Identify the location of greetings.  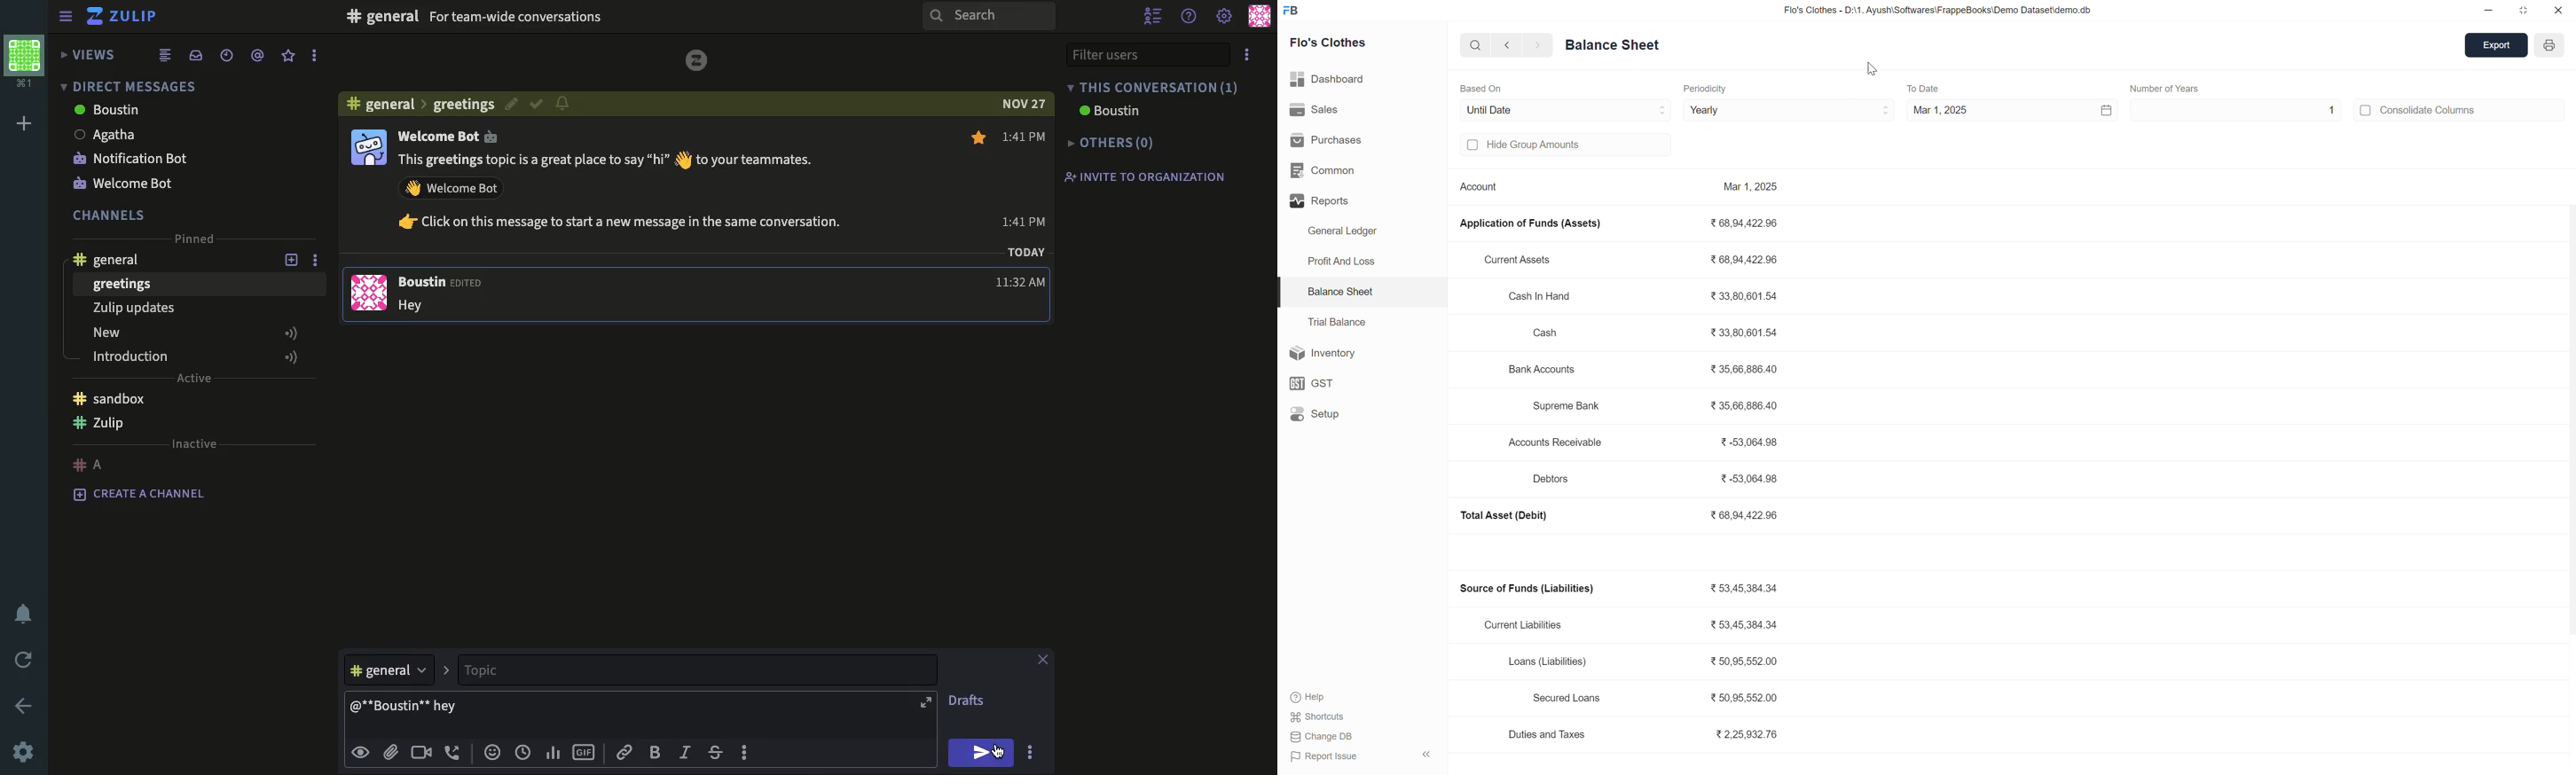
(123, 284).